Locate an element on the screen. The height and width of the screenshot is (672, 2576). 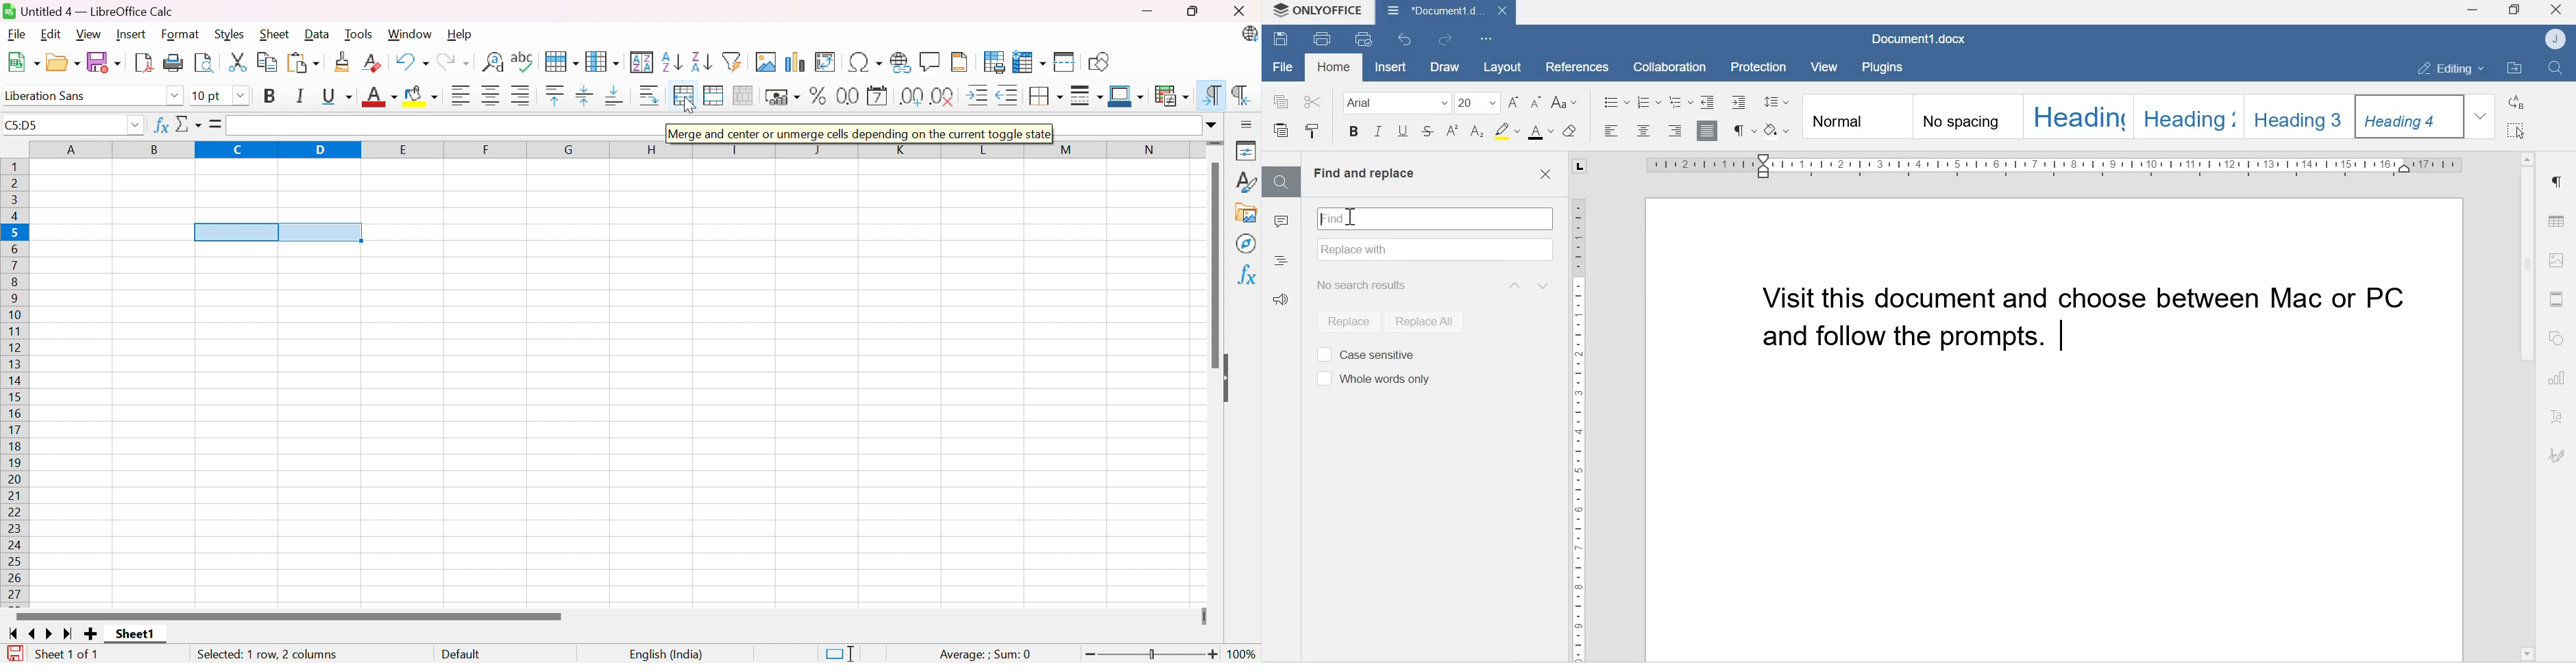
Align Left is located at coordinates (459, 95).